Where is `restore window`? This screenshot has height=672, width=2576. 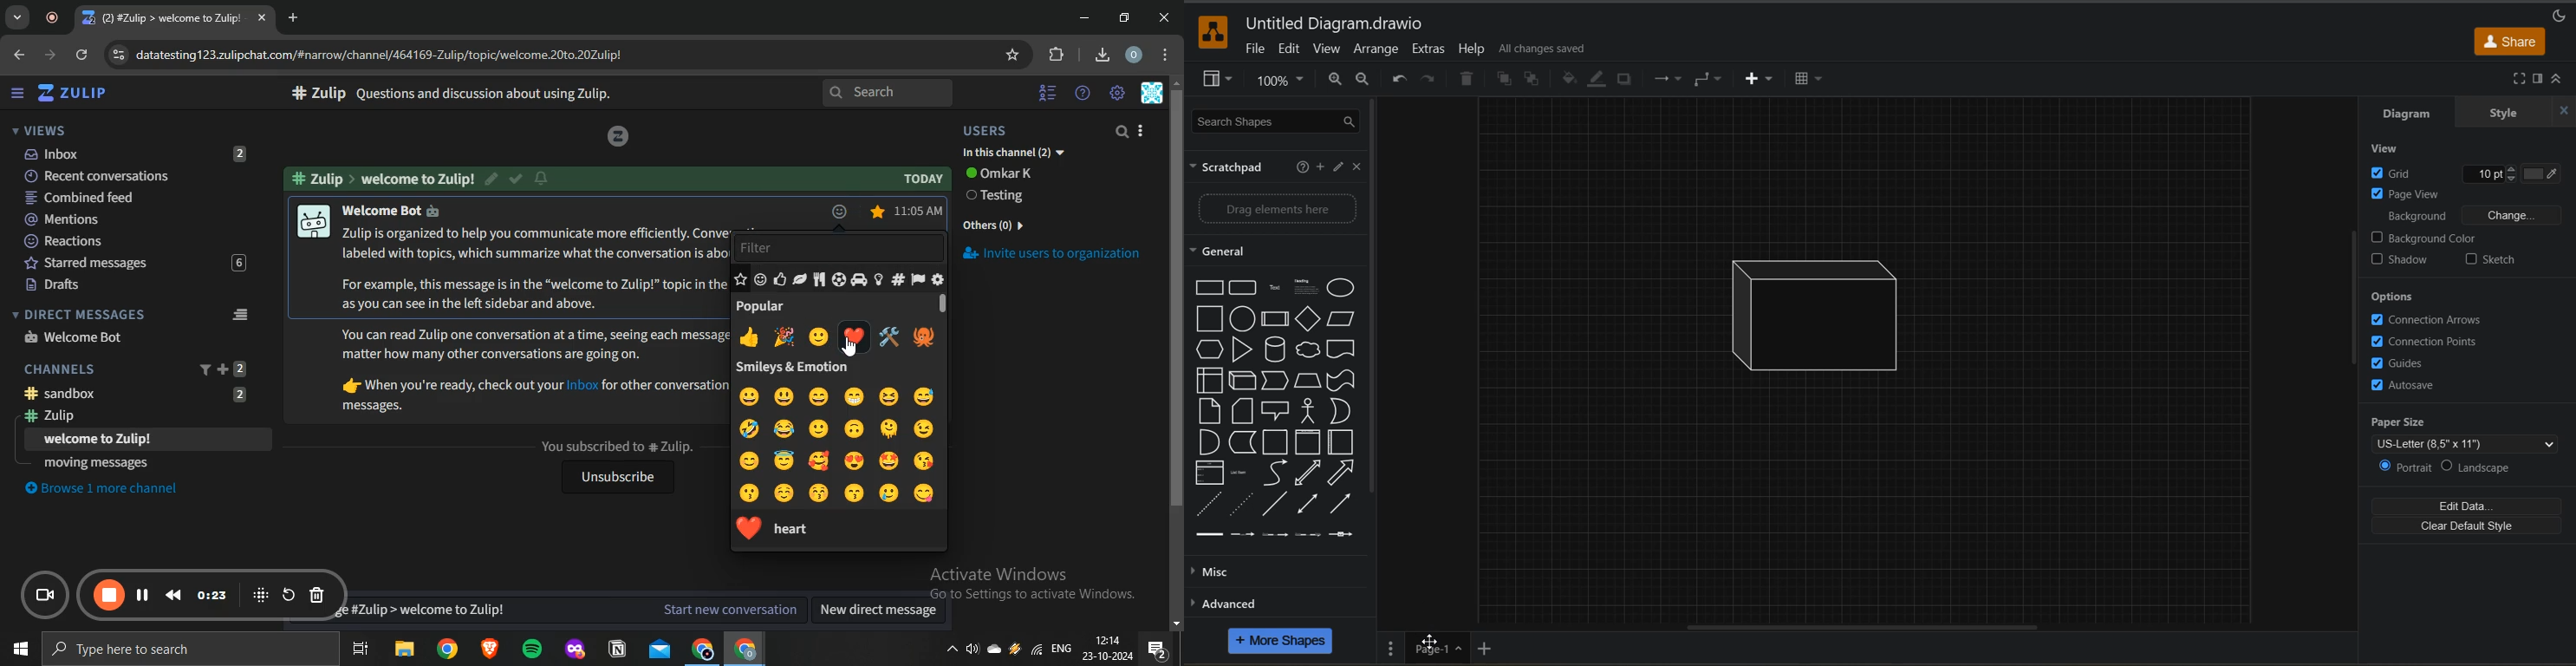 restore window is located at coordinates (1126, 17).